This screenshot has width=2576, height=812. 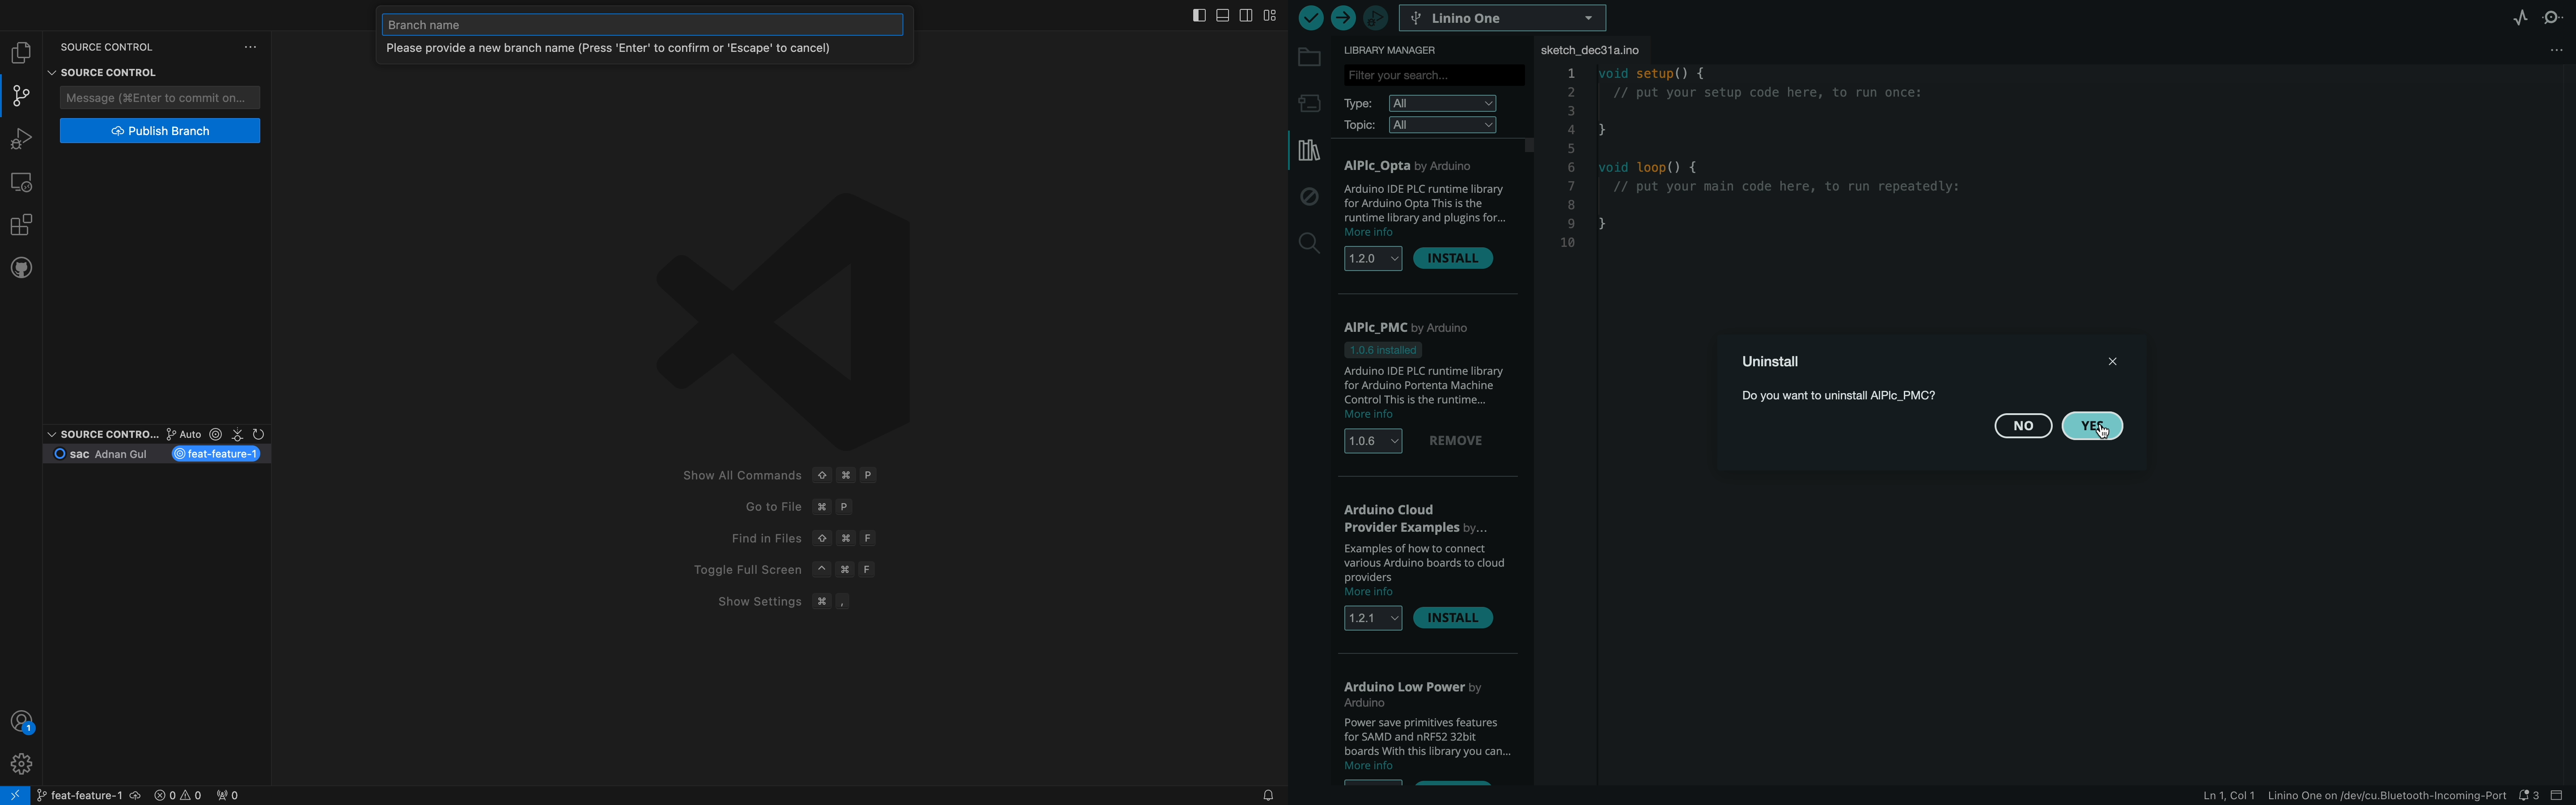 I want to click on remote, so click(x=22, y=181).